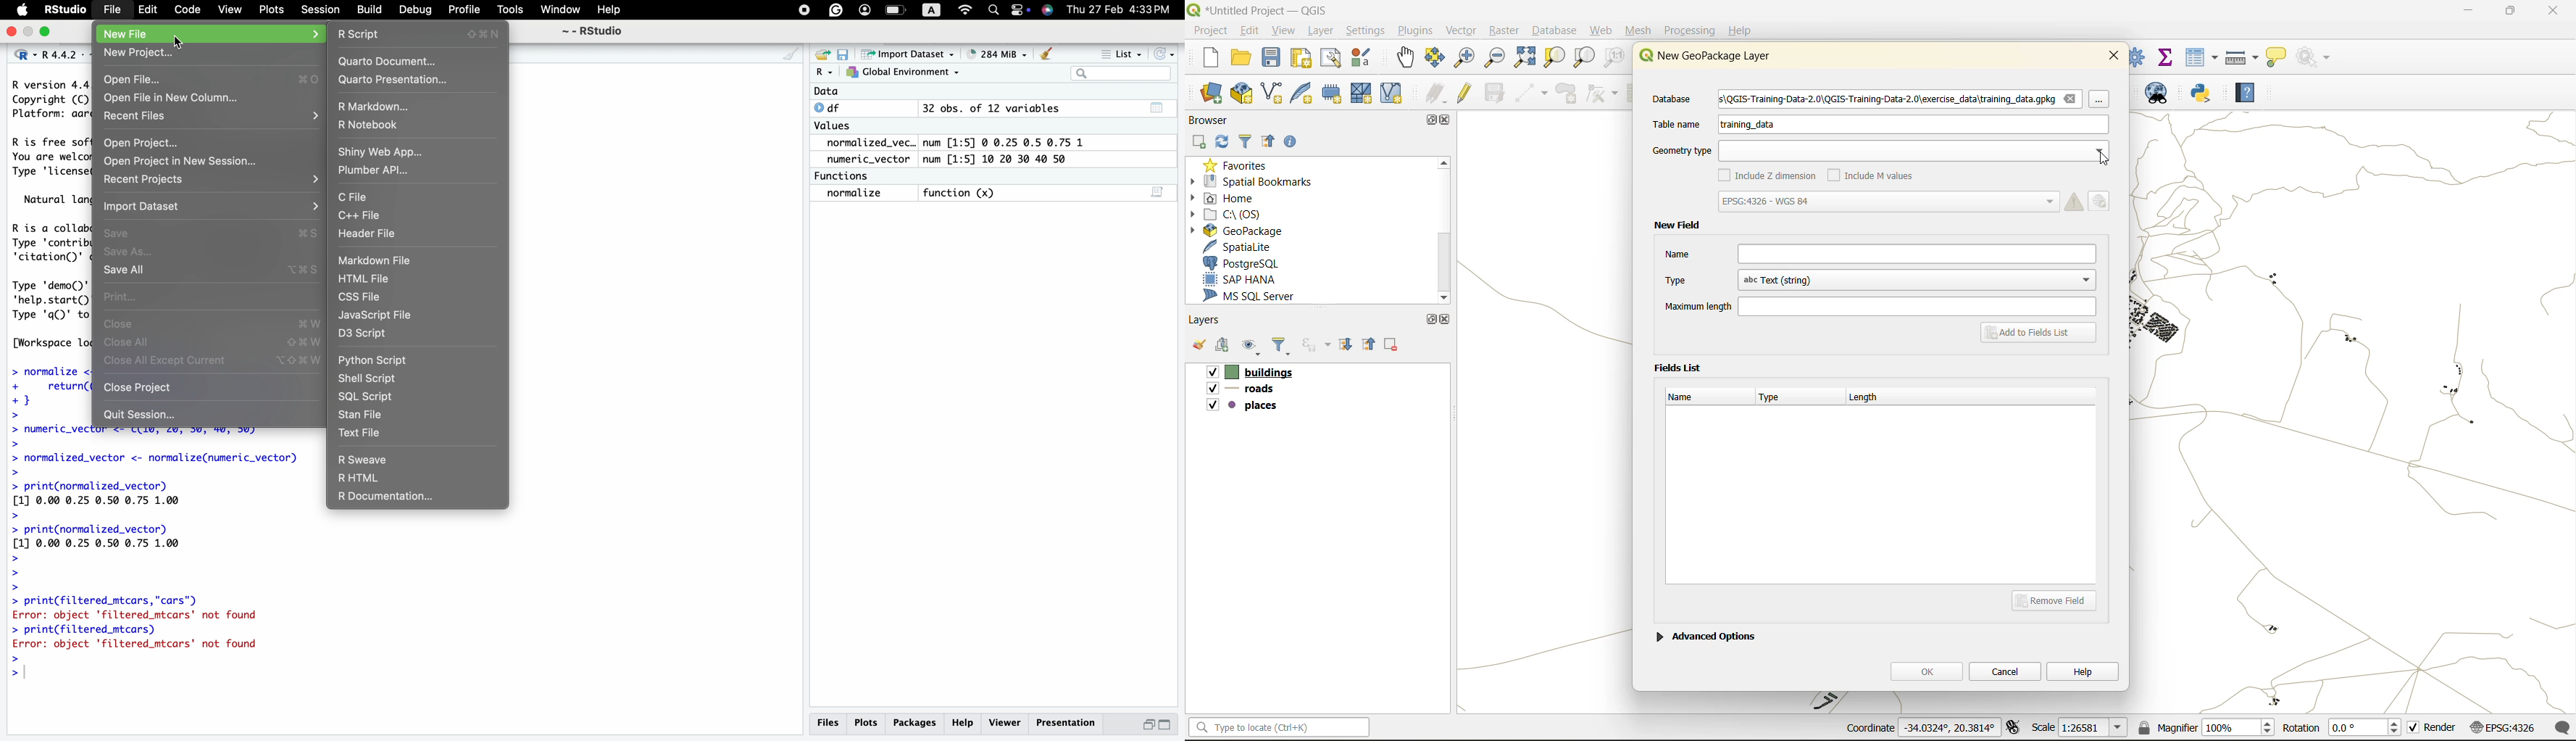  I want to click on Window, so click(559, 10).